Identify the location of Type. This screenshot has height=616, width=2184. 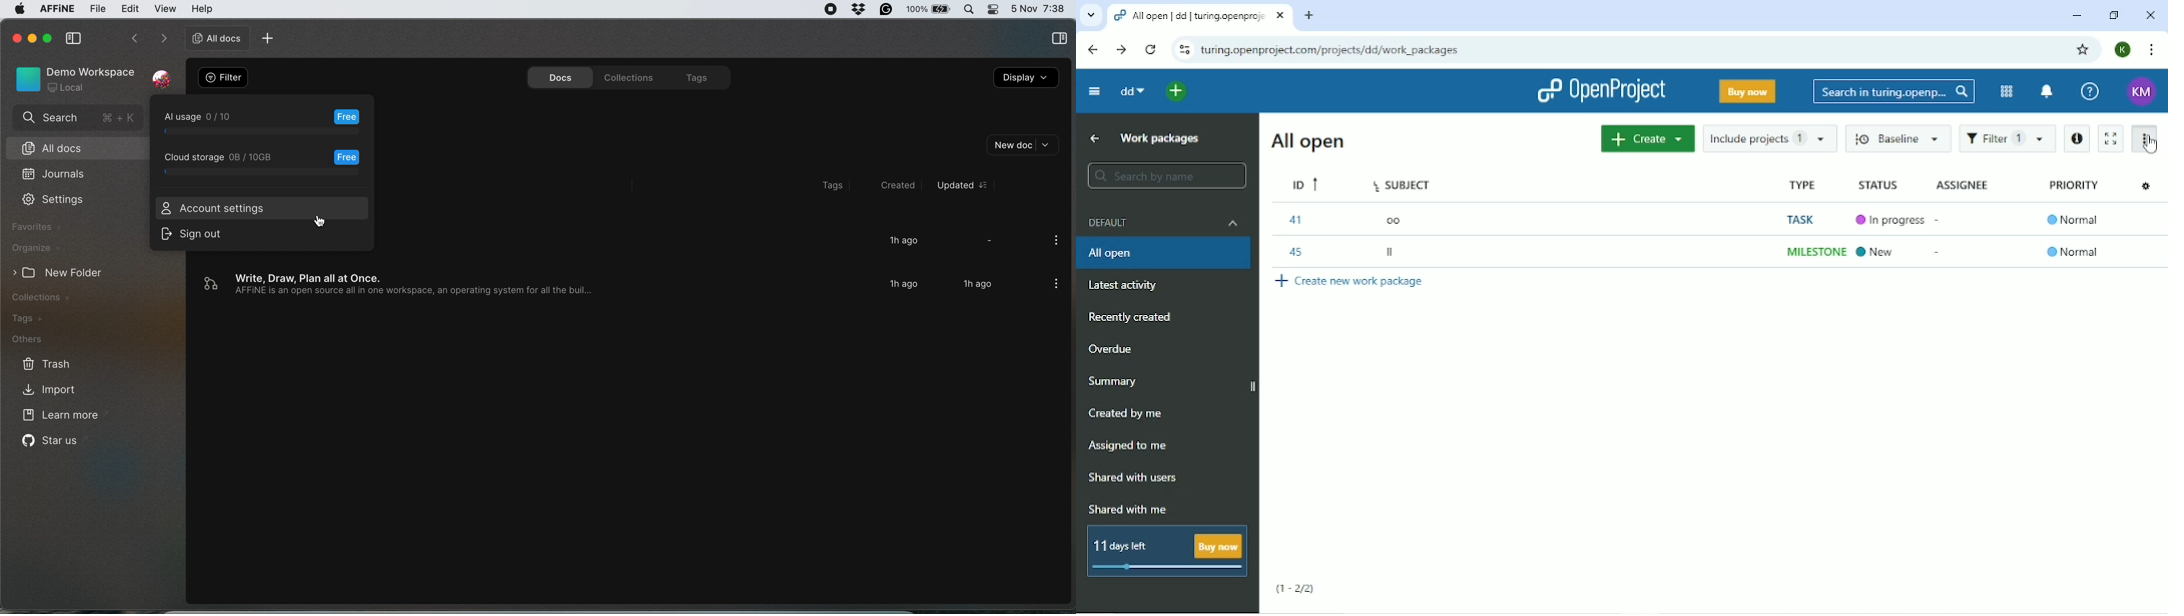
(1801, 183).